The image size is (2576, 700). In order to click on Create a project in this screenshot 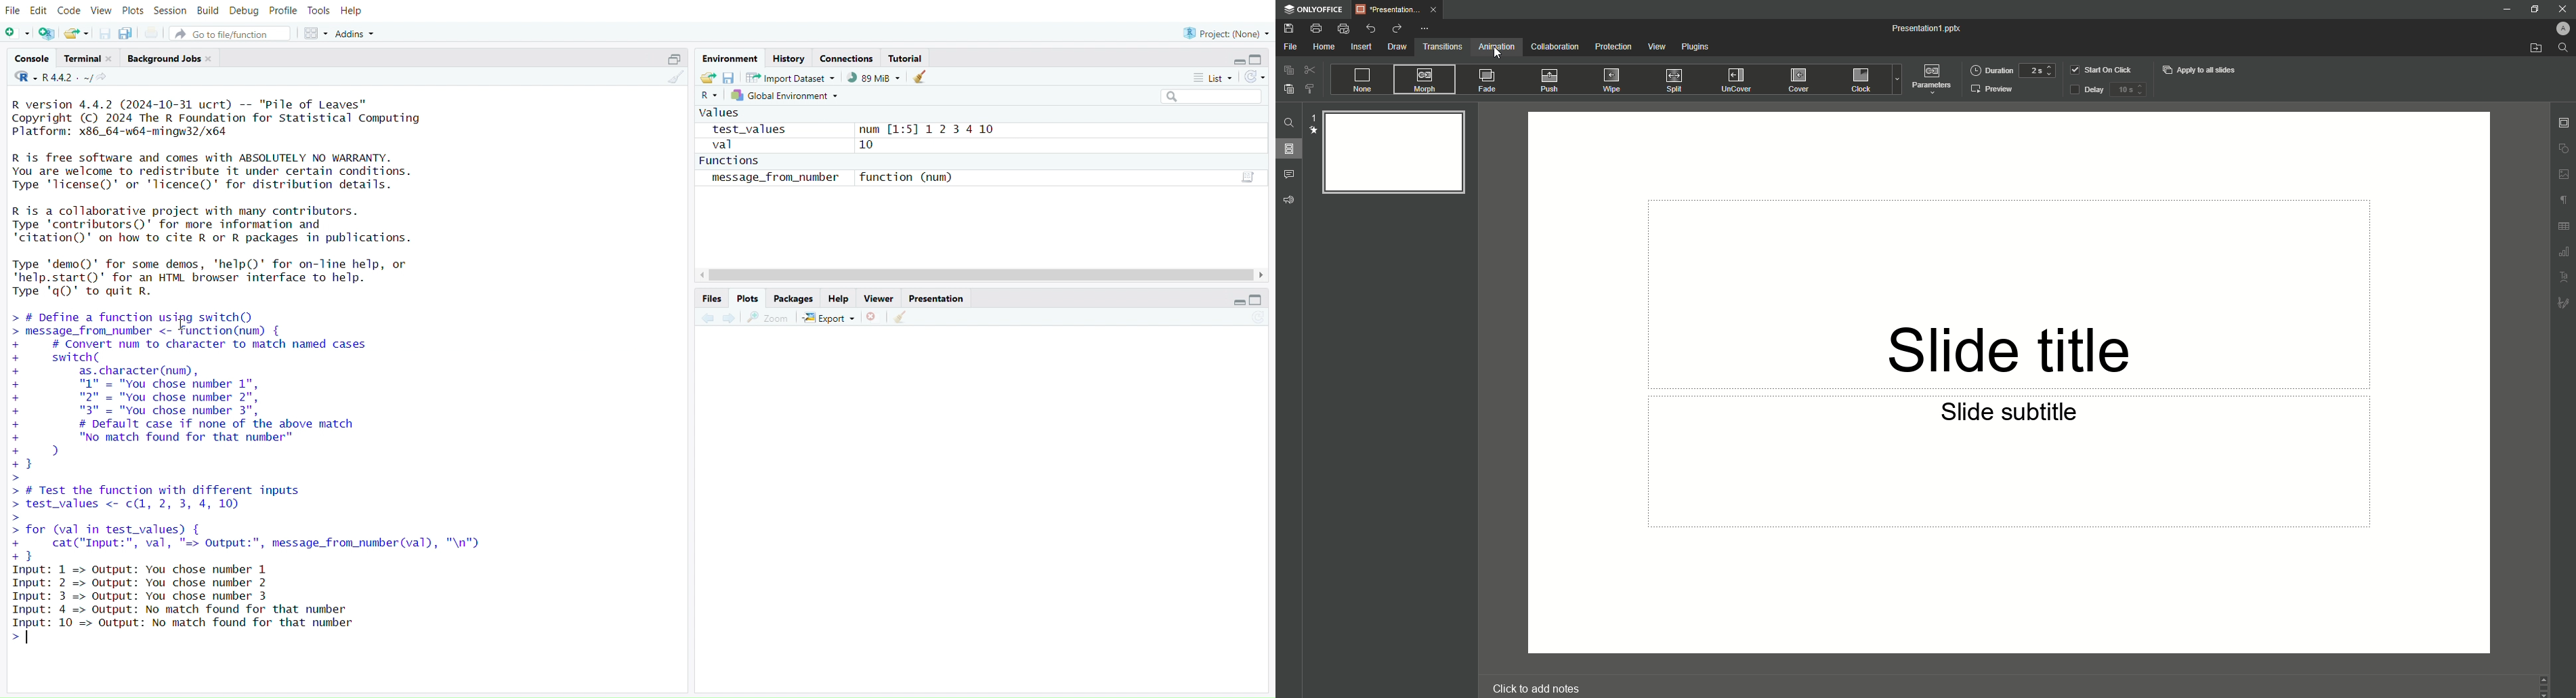, I will do `click(47, 33)`.